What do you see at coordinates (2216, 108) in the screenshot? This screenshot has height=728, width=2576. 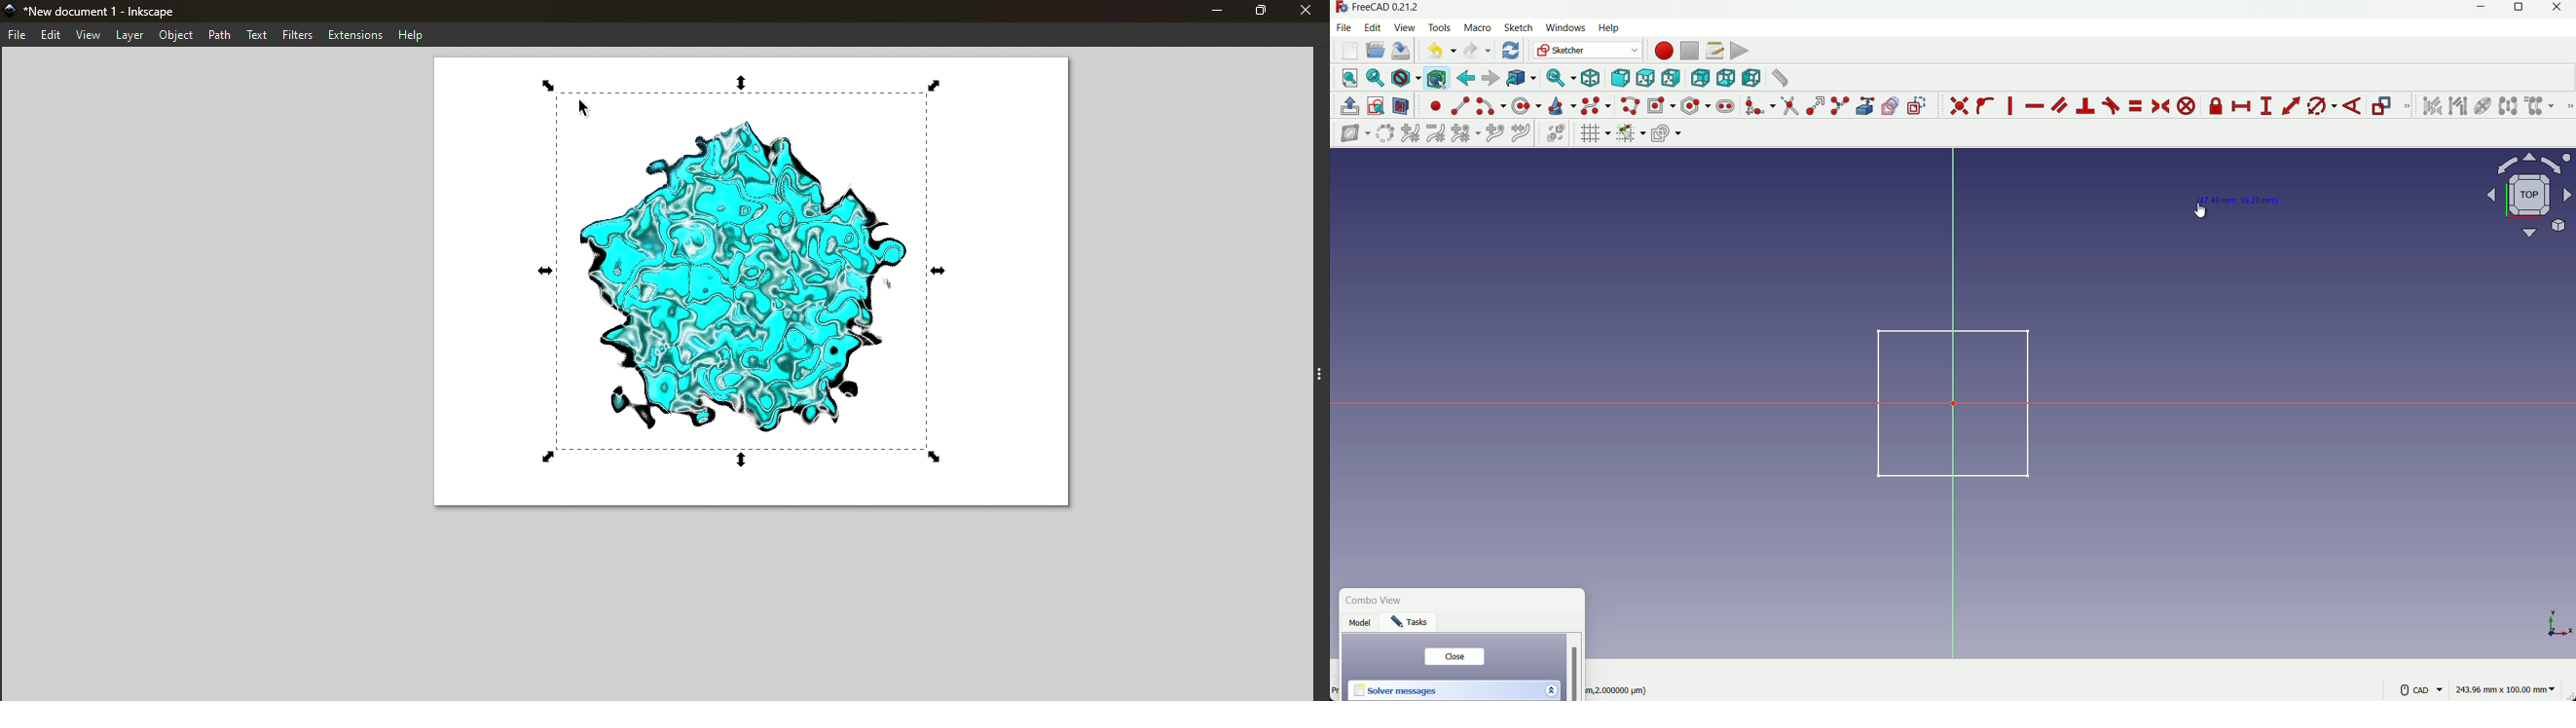 I see `constraint lock` at bounding box center [2216, 108].